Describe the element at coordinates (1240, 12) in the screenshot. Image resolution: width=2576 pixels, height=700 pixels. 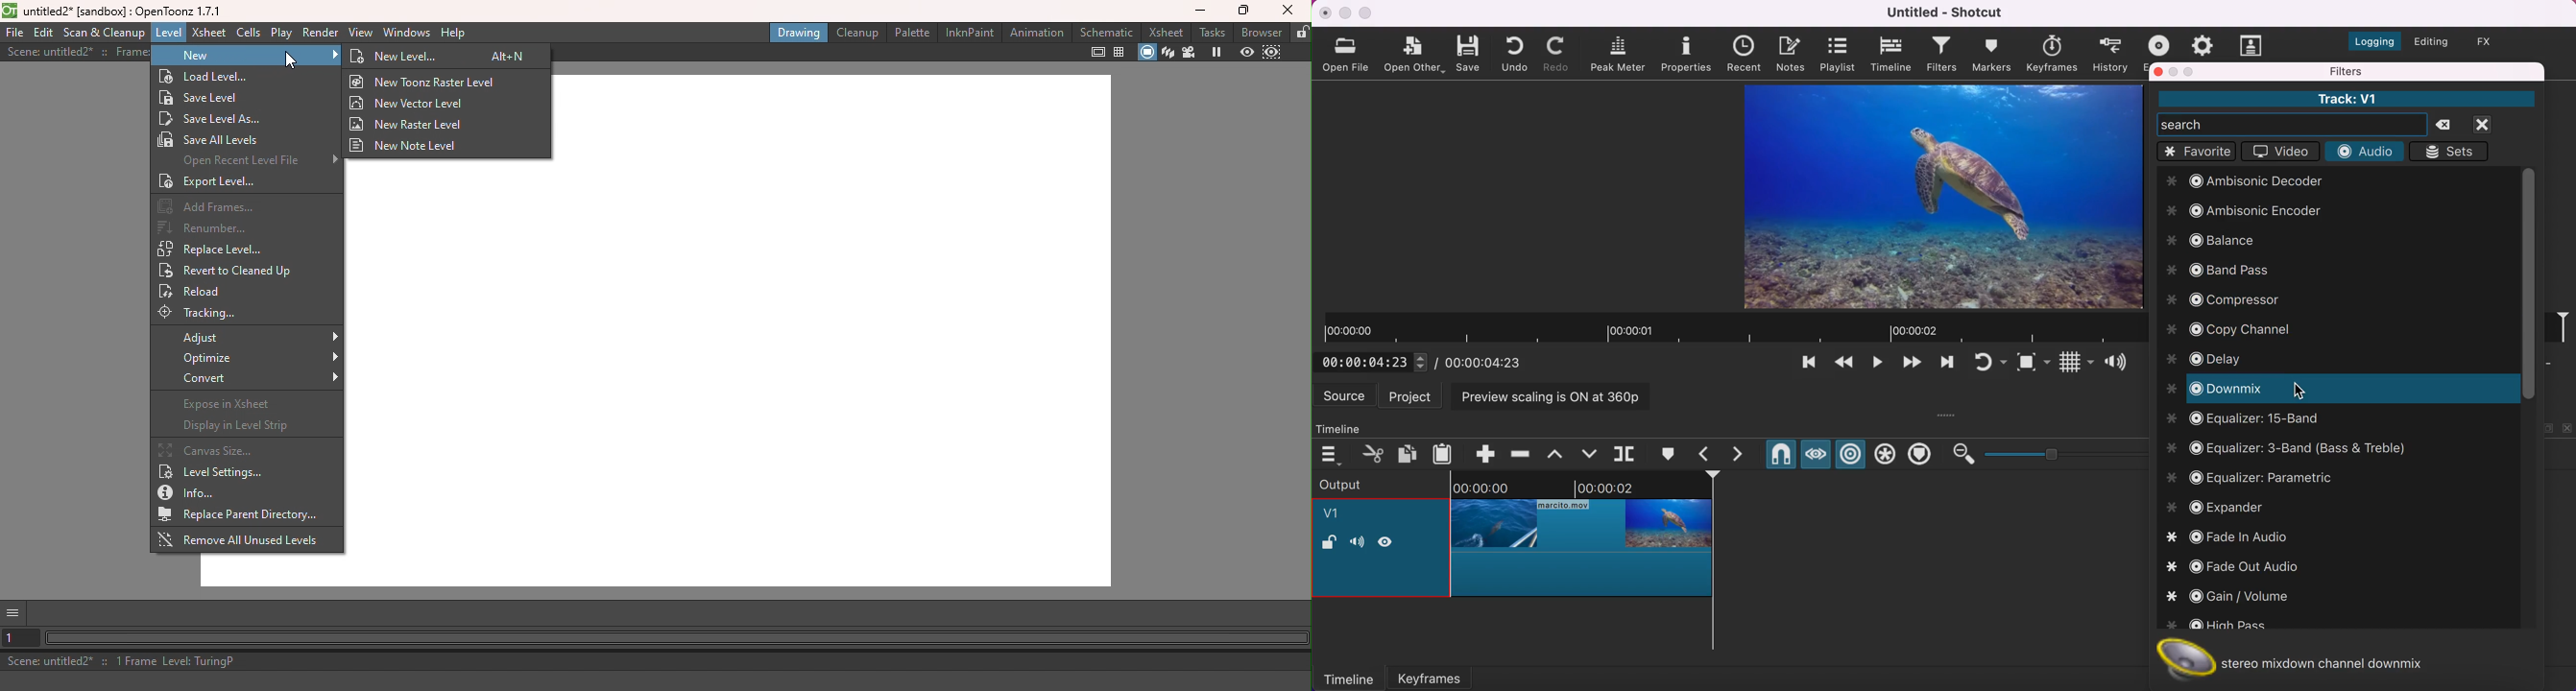
I see `Maximize` at that location.